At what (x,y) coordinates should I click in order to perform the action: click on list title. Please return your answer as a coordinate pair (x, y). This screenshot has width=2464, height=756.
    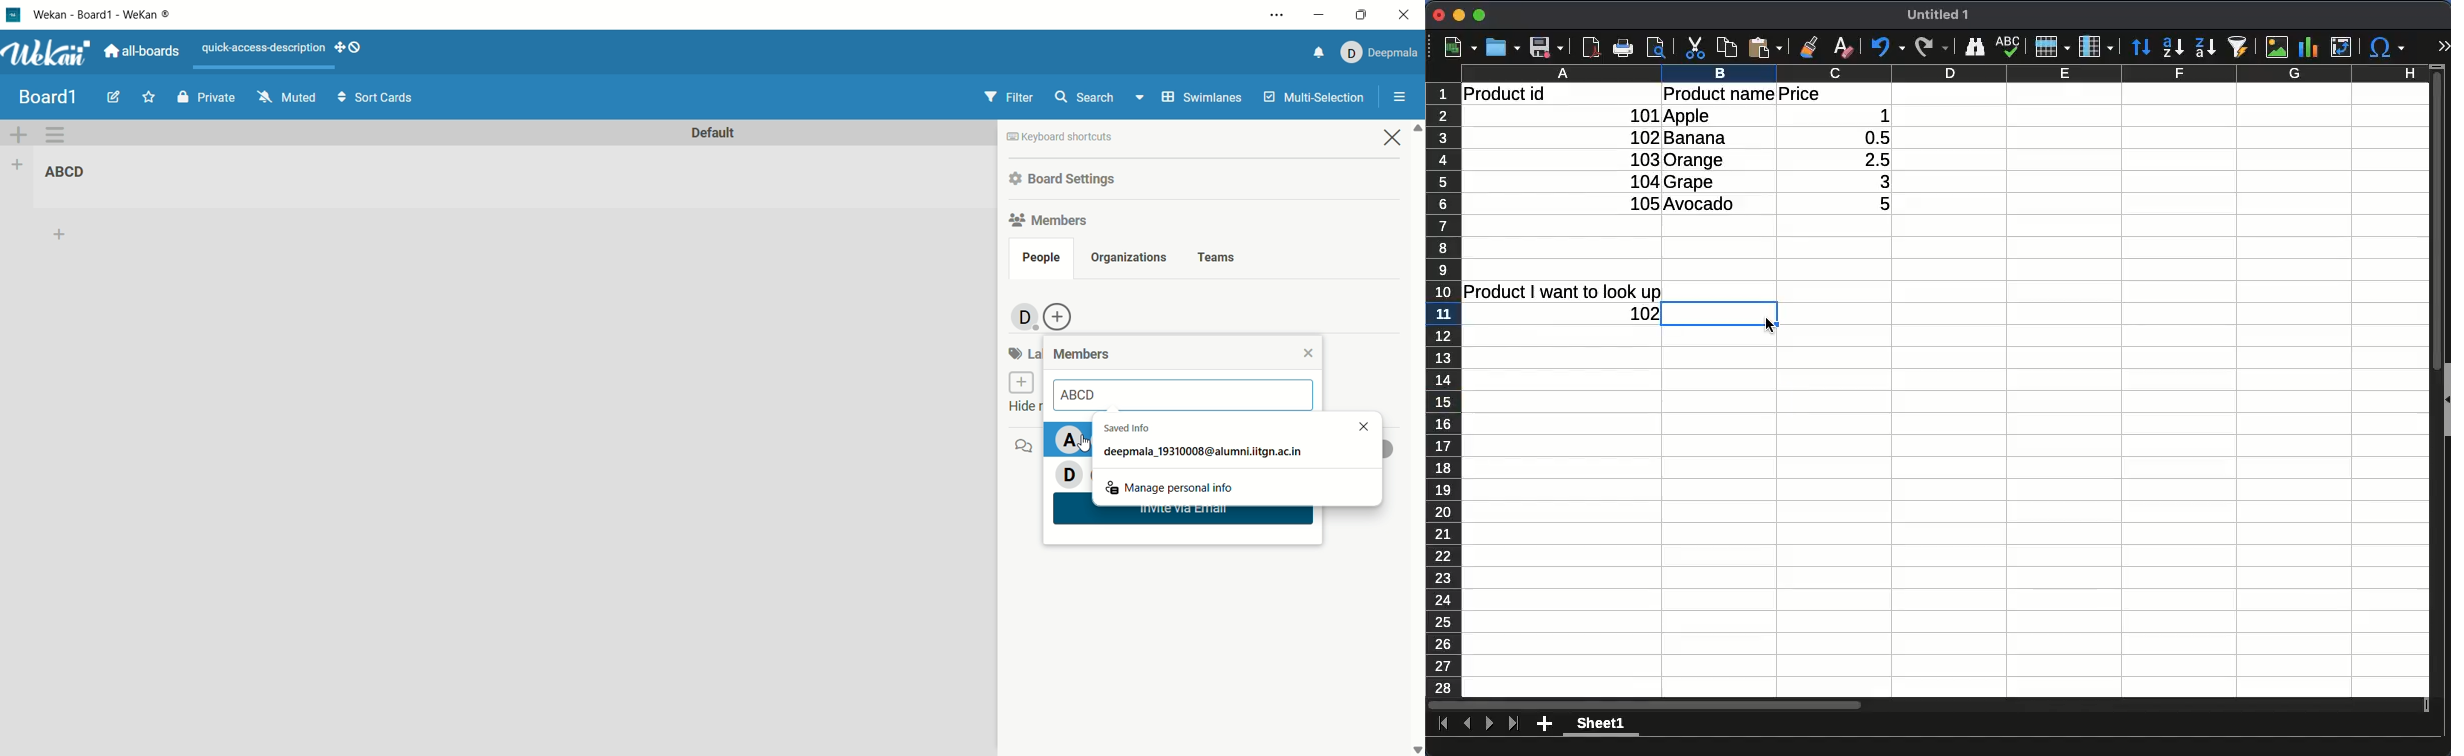
    Looking at the image, I should click on (74, 174).